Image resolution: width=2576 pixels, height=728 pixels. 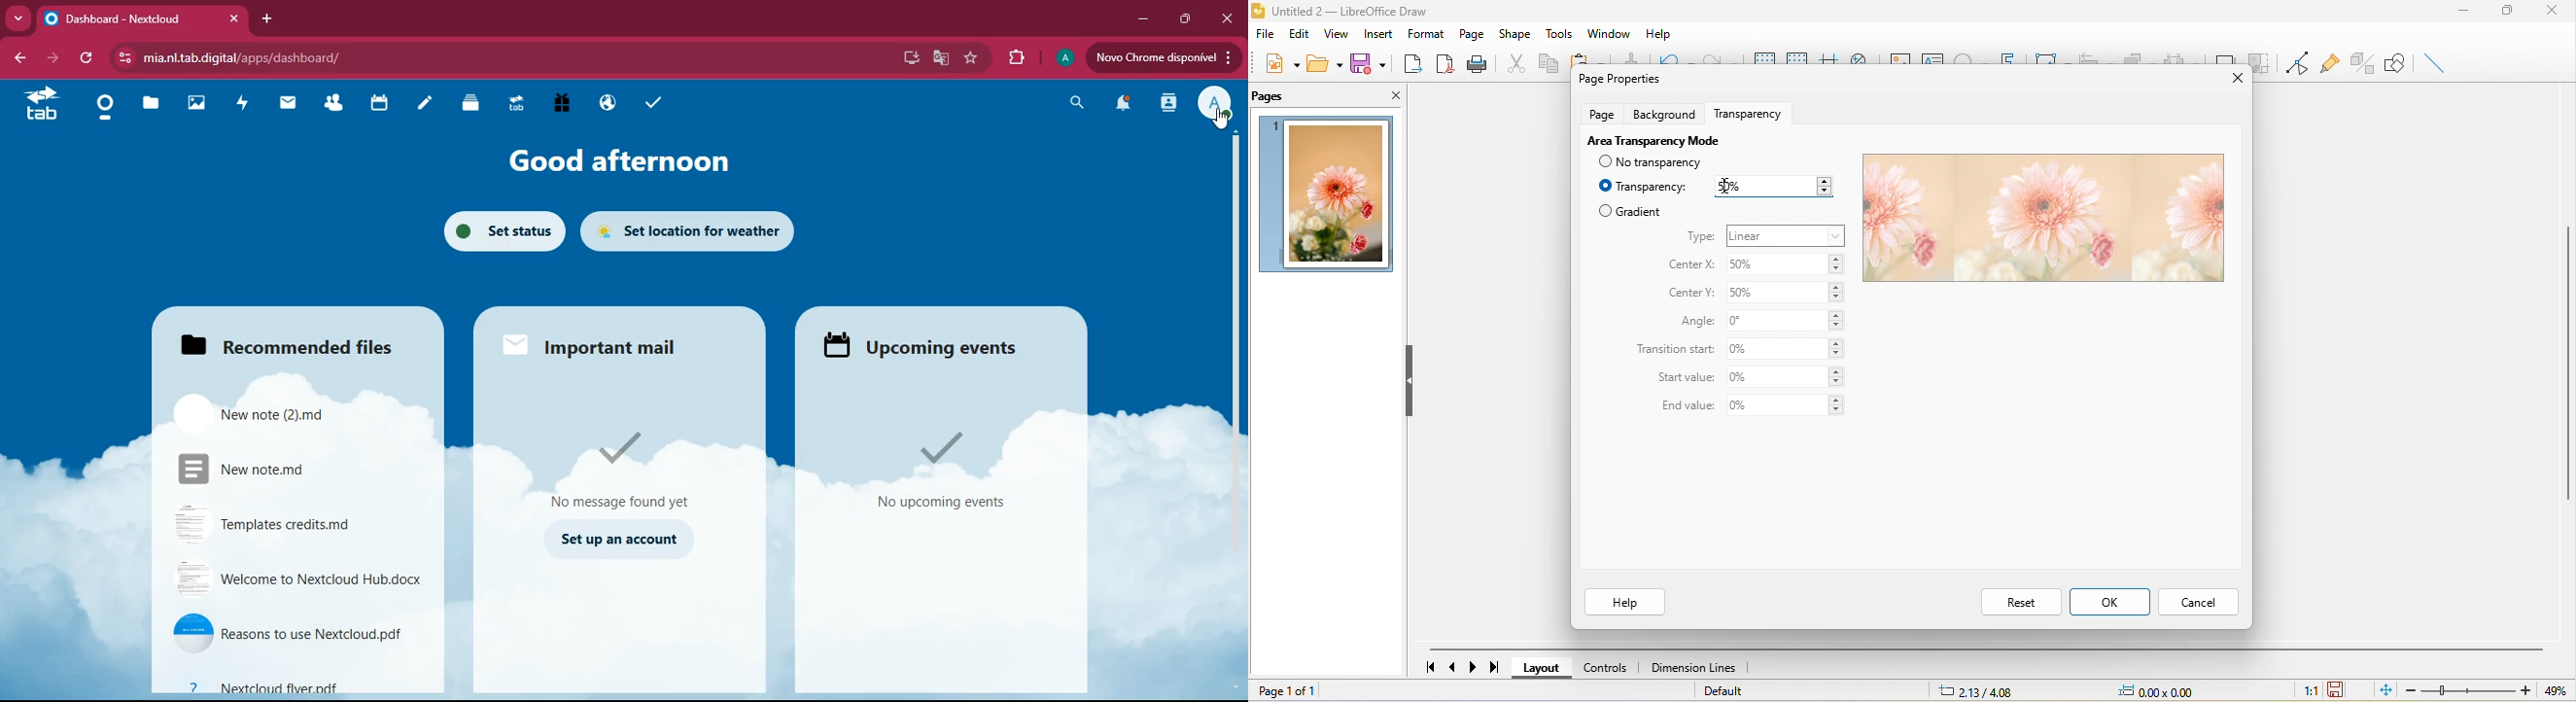 What do you see at coordinates (655, 105) in the screenshot?
I see `tasks` at bounding box center [655, 105].